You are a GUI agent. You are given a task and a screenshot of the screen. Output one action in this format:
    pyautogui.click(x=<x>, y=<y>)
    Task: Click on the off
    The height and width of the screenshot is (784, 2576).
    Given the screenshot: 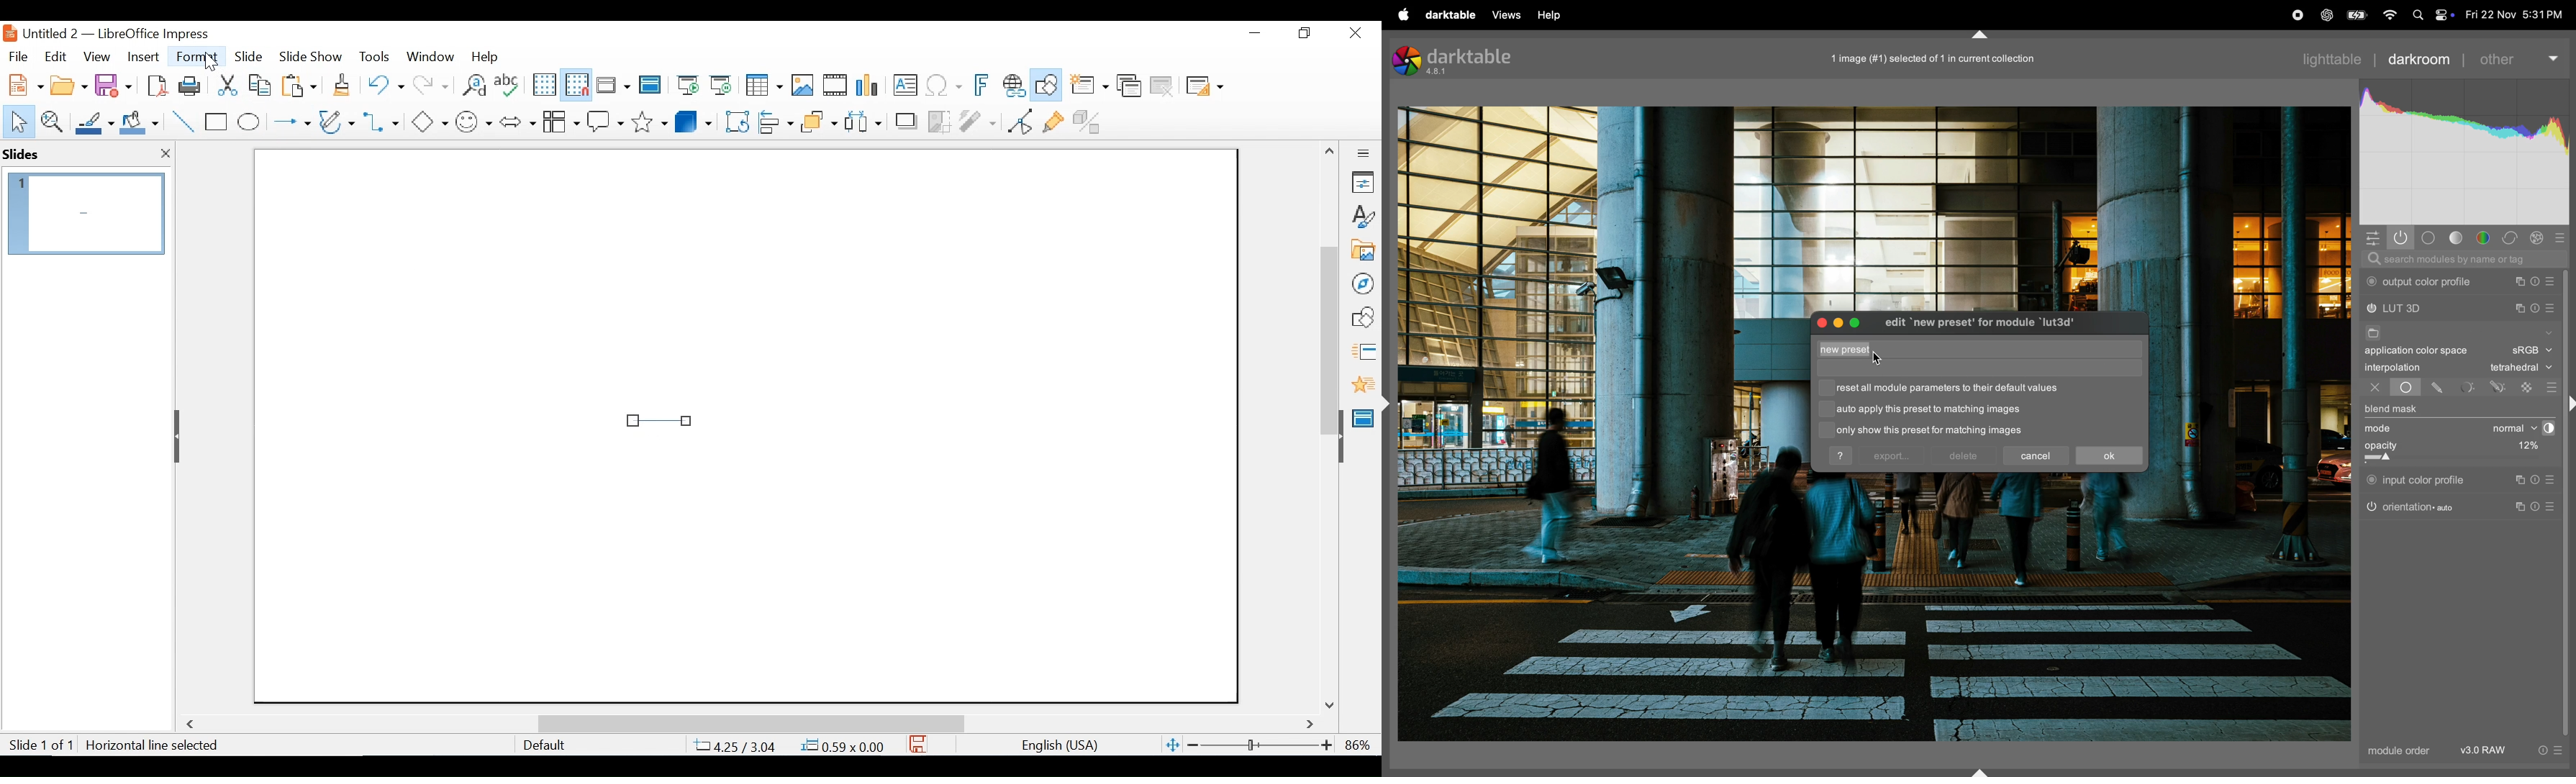 What is the action you would take?
    pyautogui.click(x=2375, y=388)
    